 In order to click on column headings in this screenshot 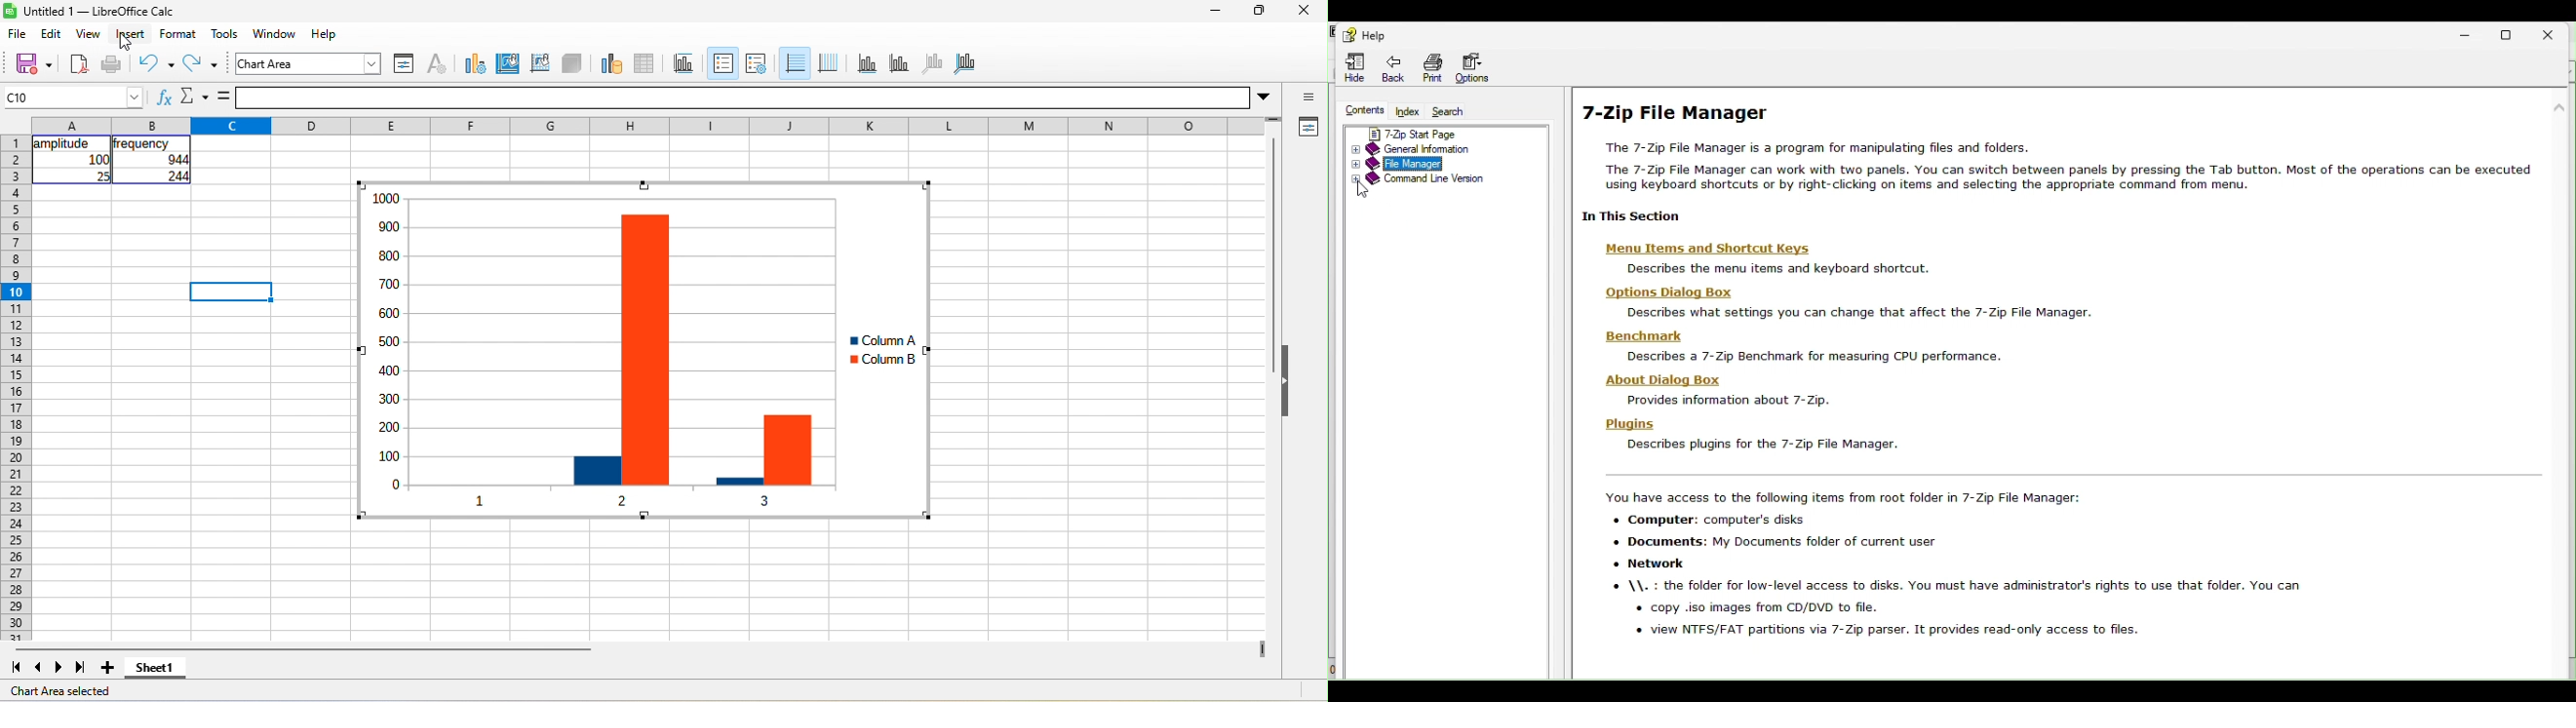, I will do `click(653, 123)`.